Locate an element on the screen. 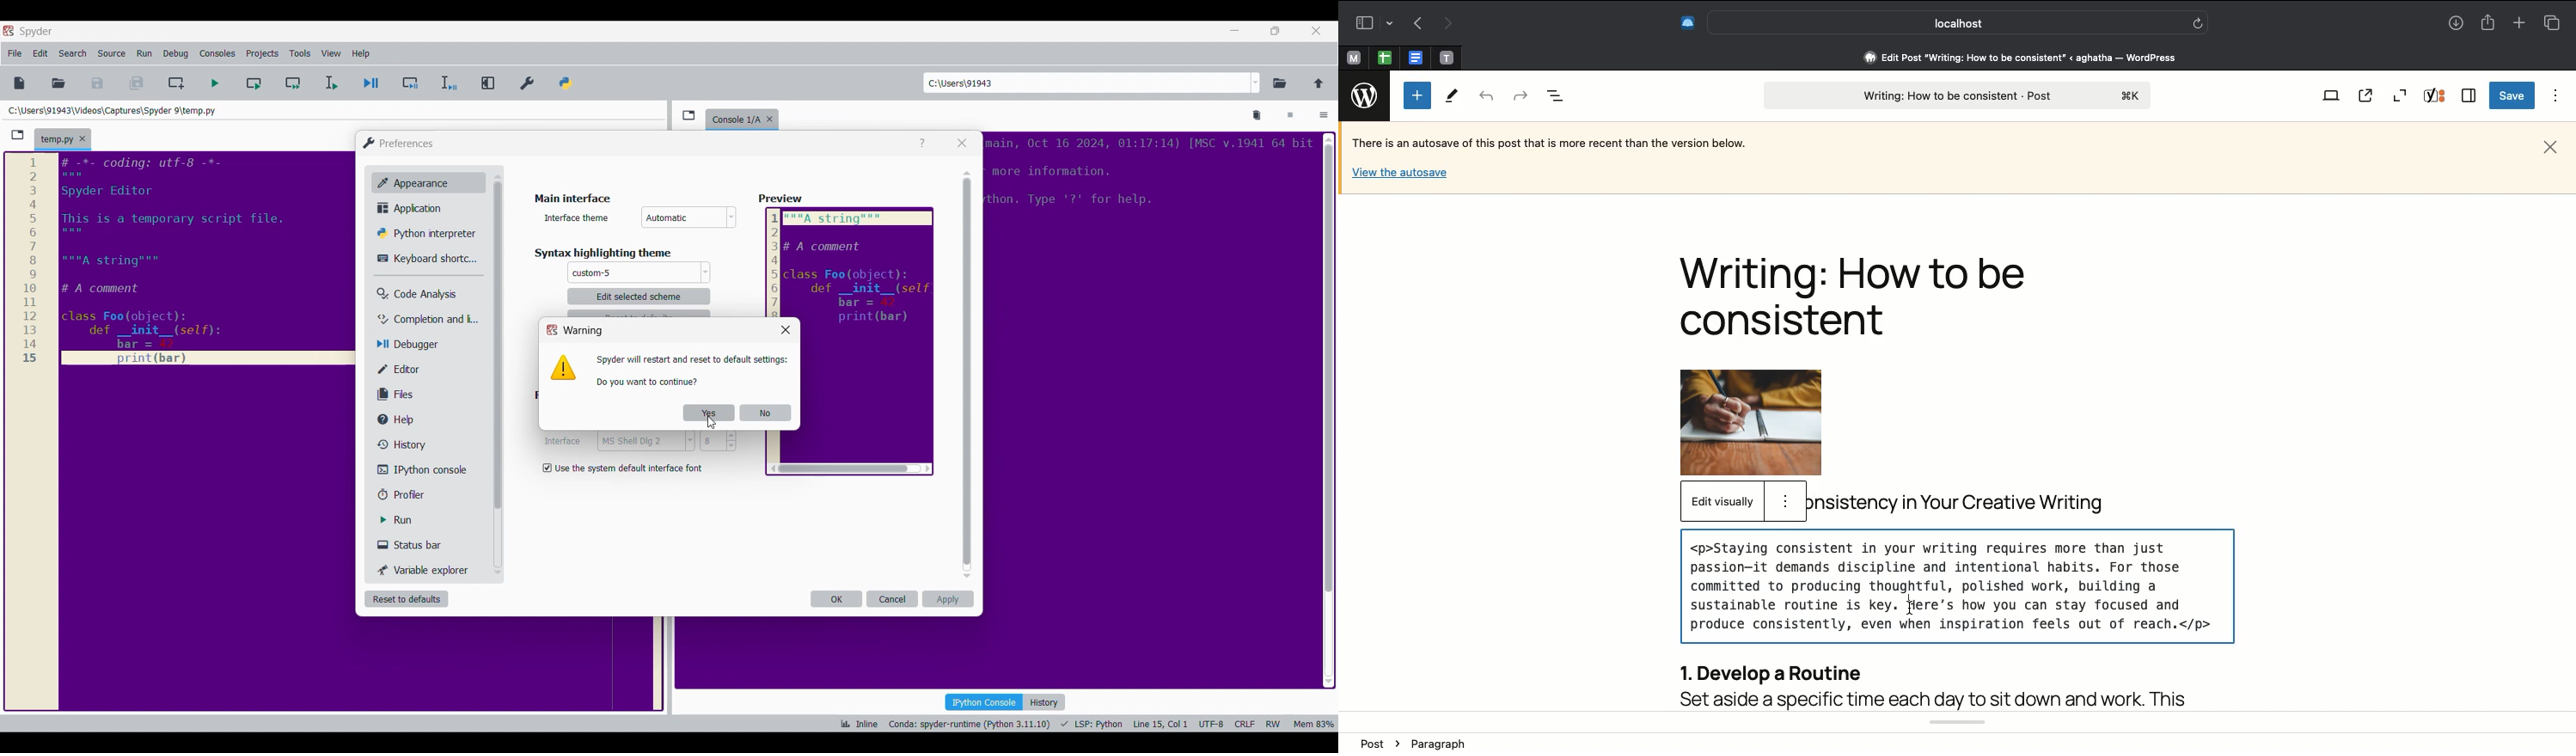 This screenshot has width=2576, height=756. Window logo and description is located at coordinates (669, 371).